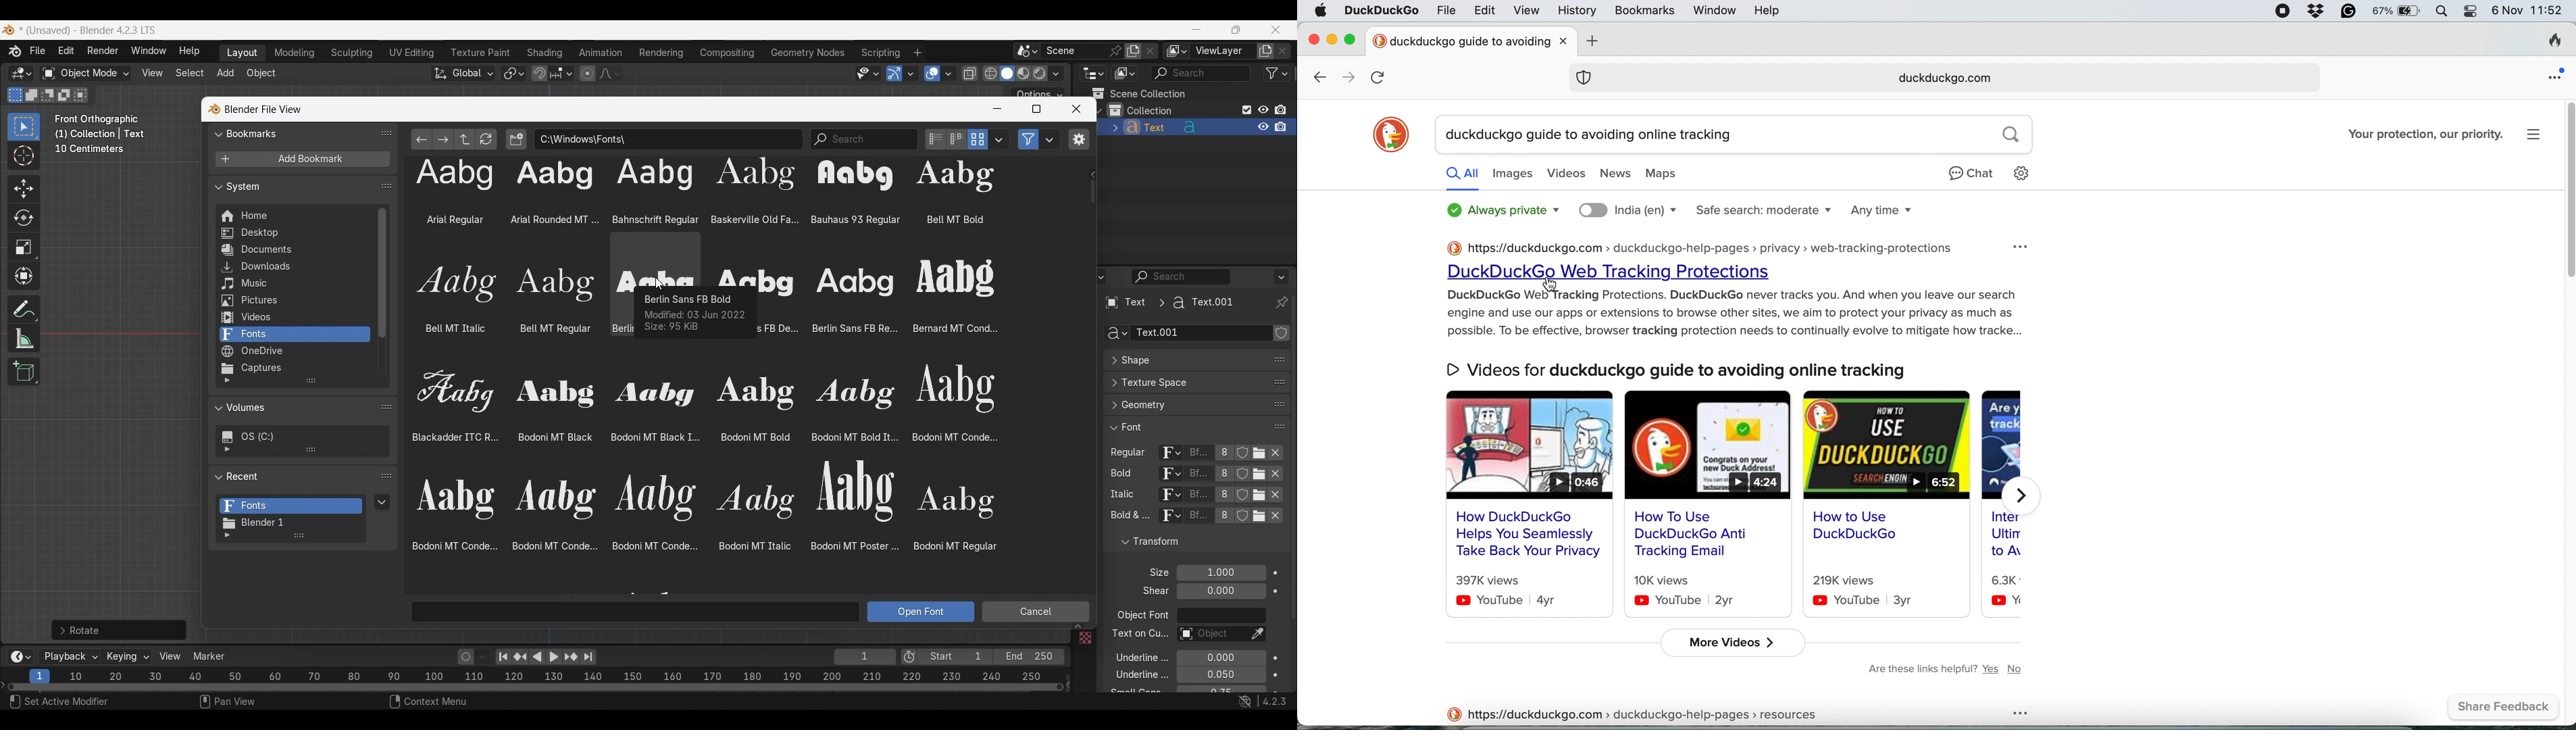 This screenshot has width=2576, height=756. I want to click on View menu, so click(151, 73).